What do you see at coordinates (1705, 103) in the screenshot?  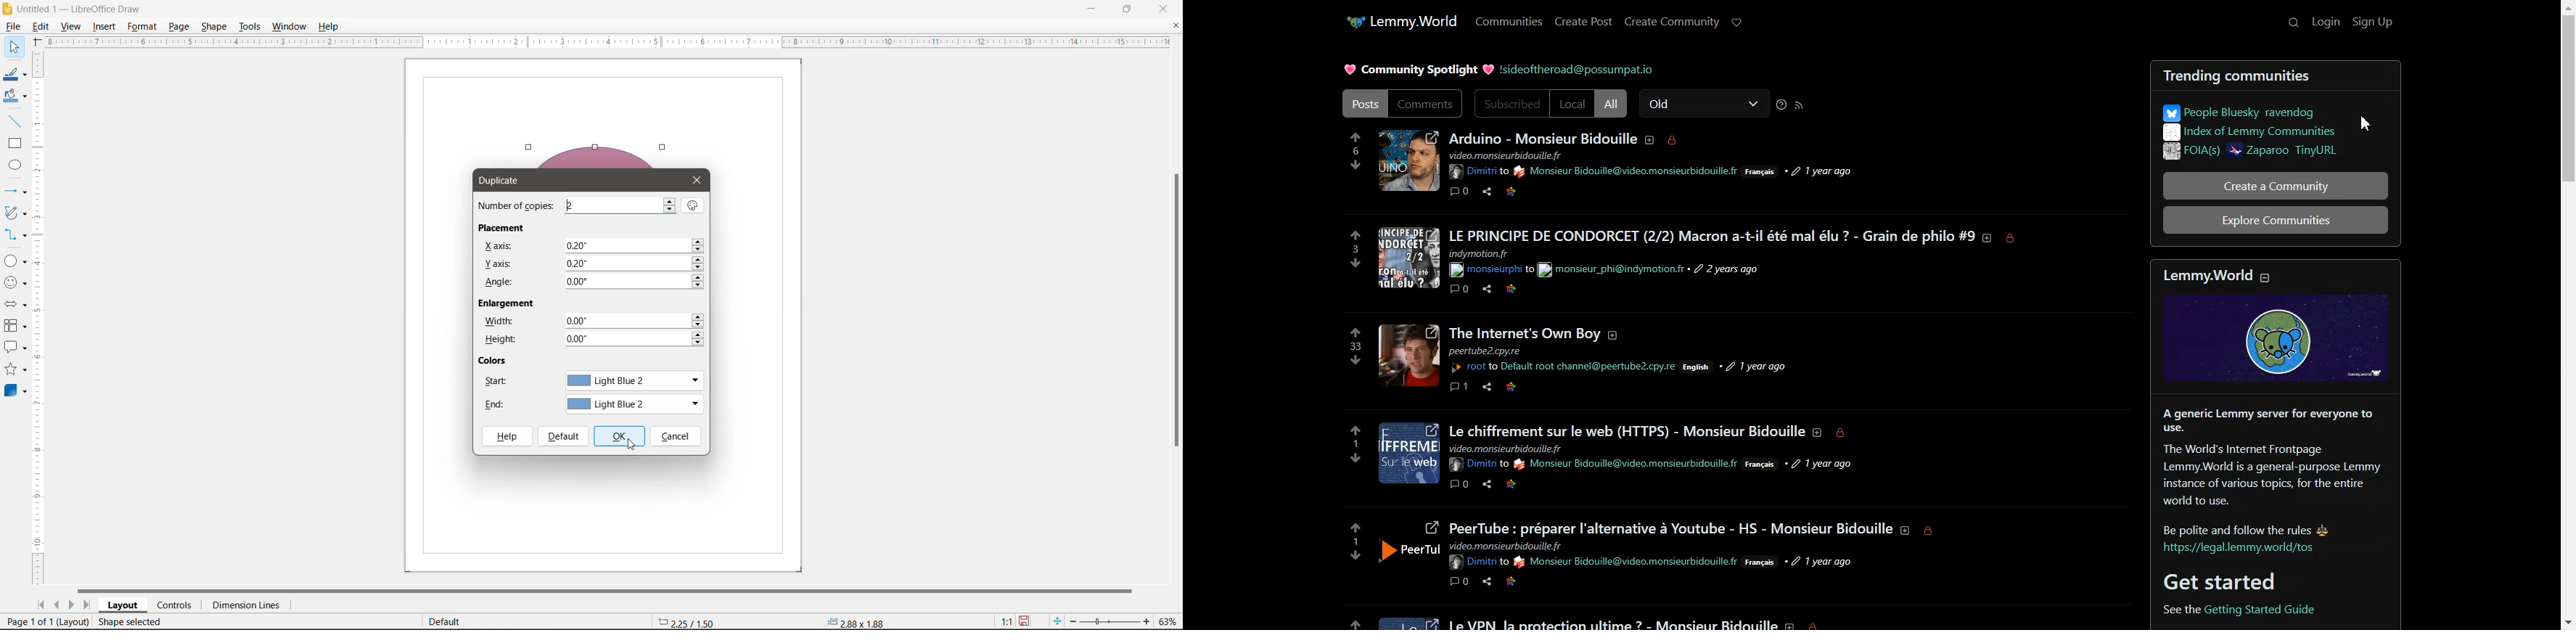 I see `Old` at bounding box center [1705, 103].